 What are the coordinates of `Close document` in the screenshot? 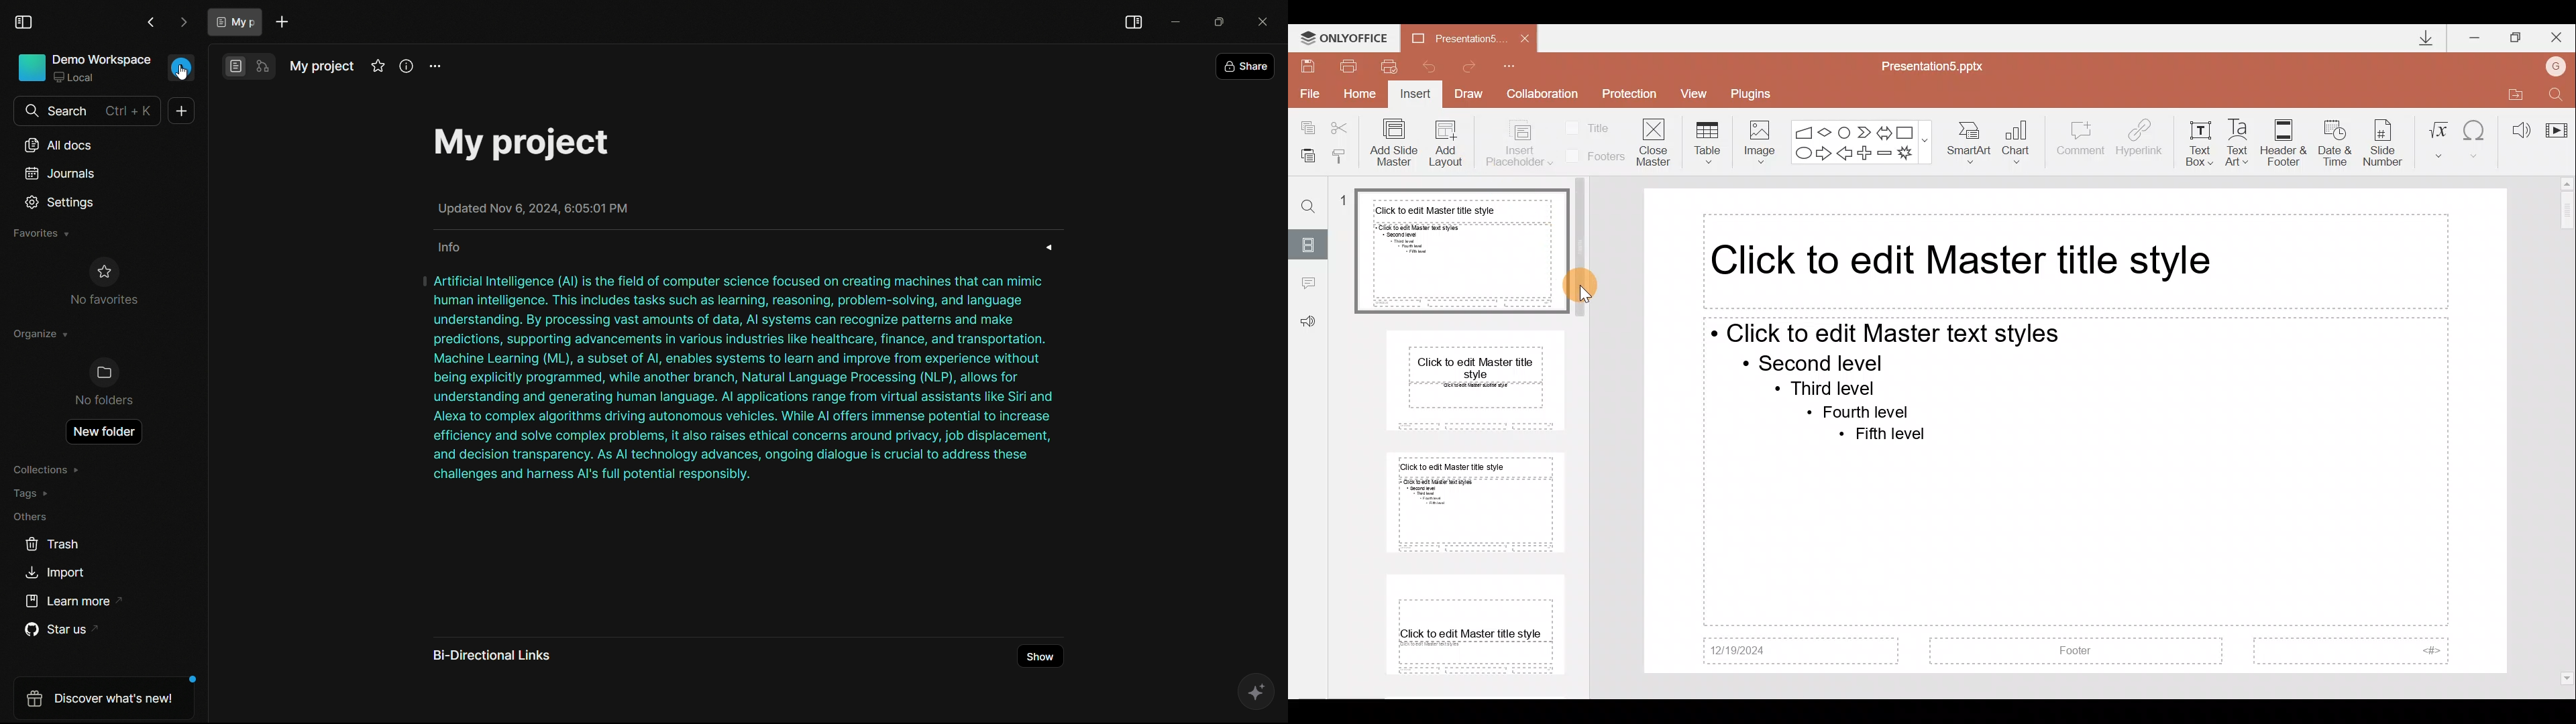 It's located at (1521, 38).